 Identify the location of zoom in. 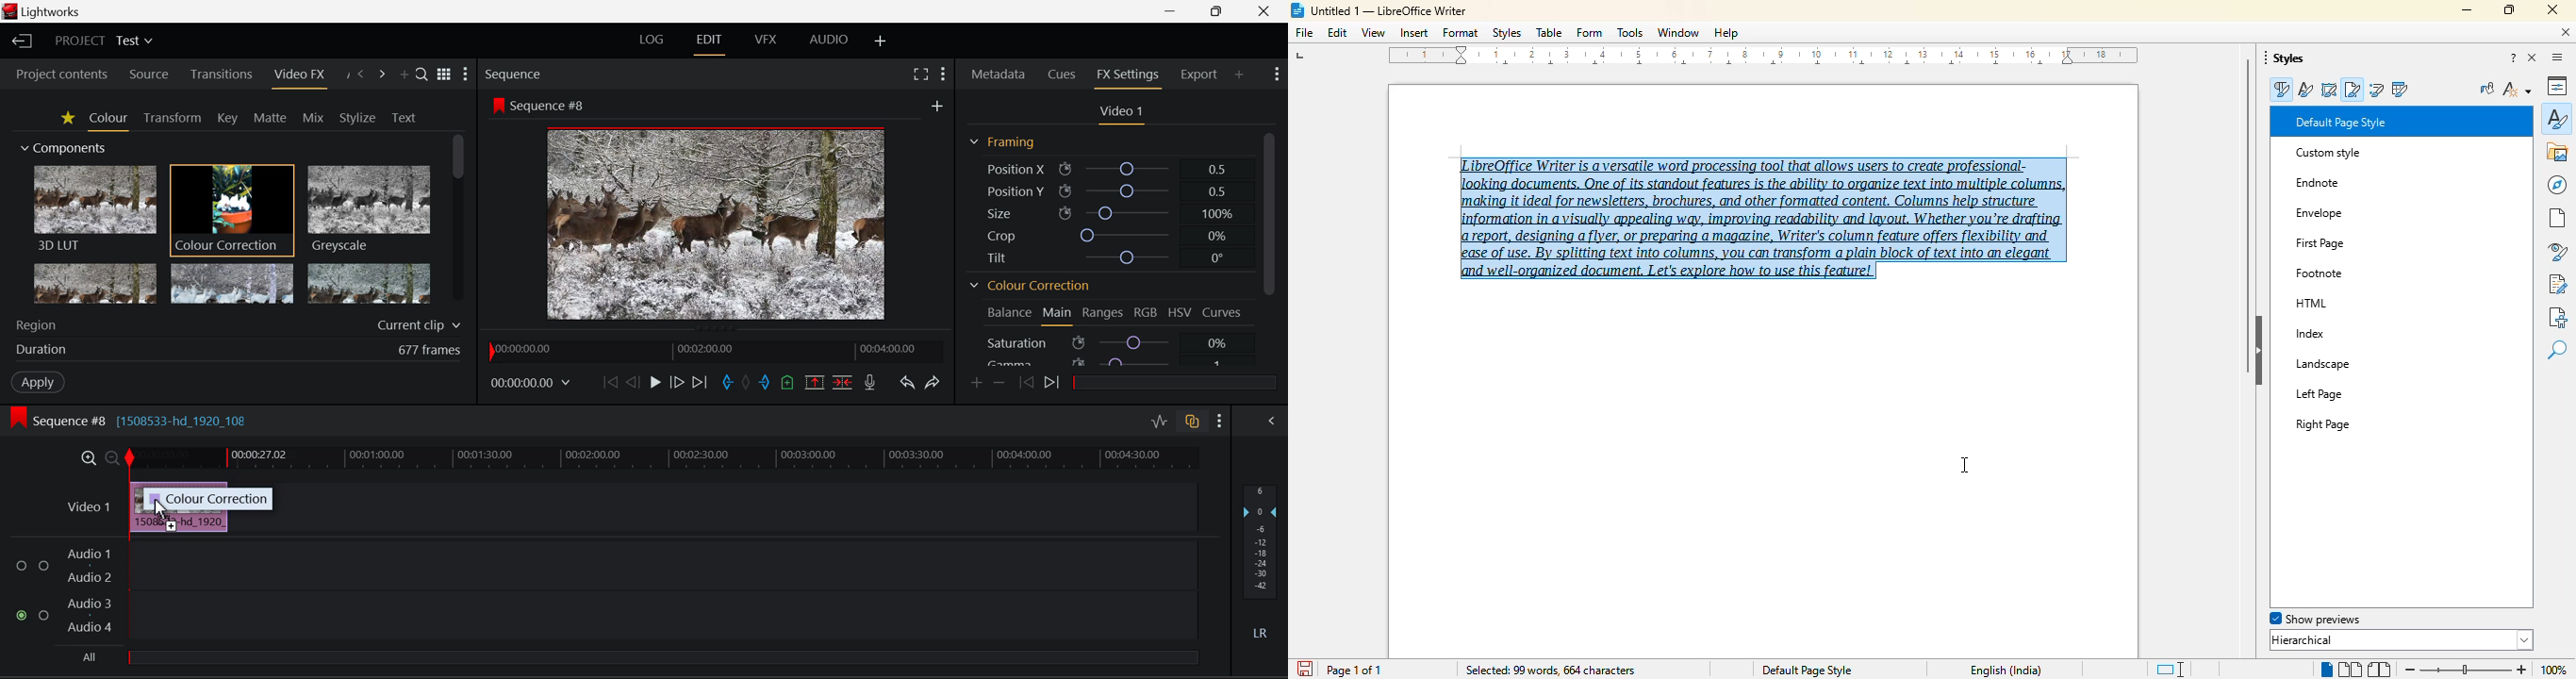
(2520, 670).